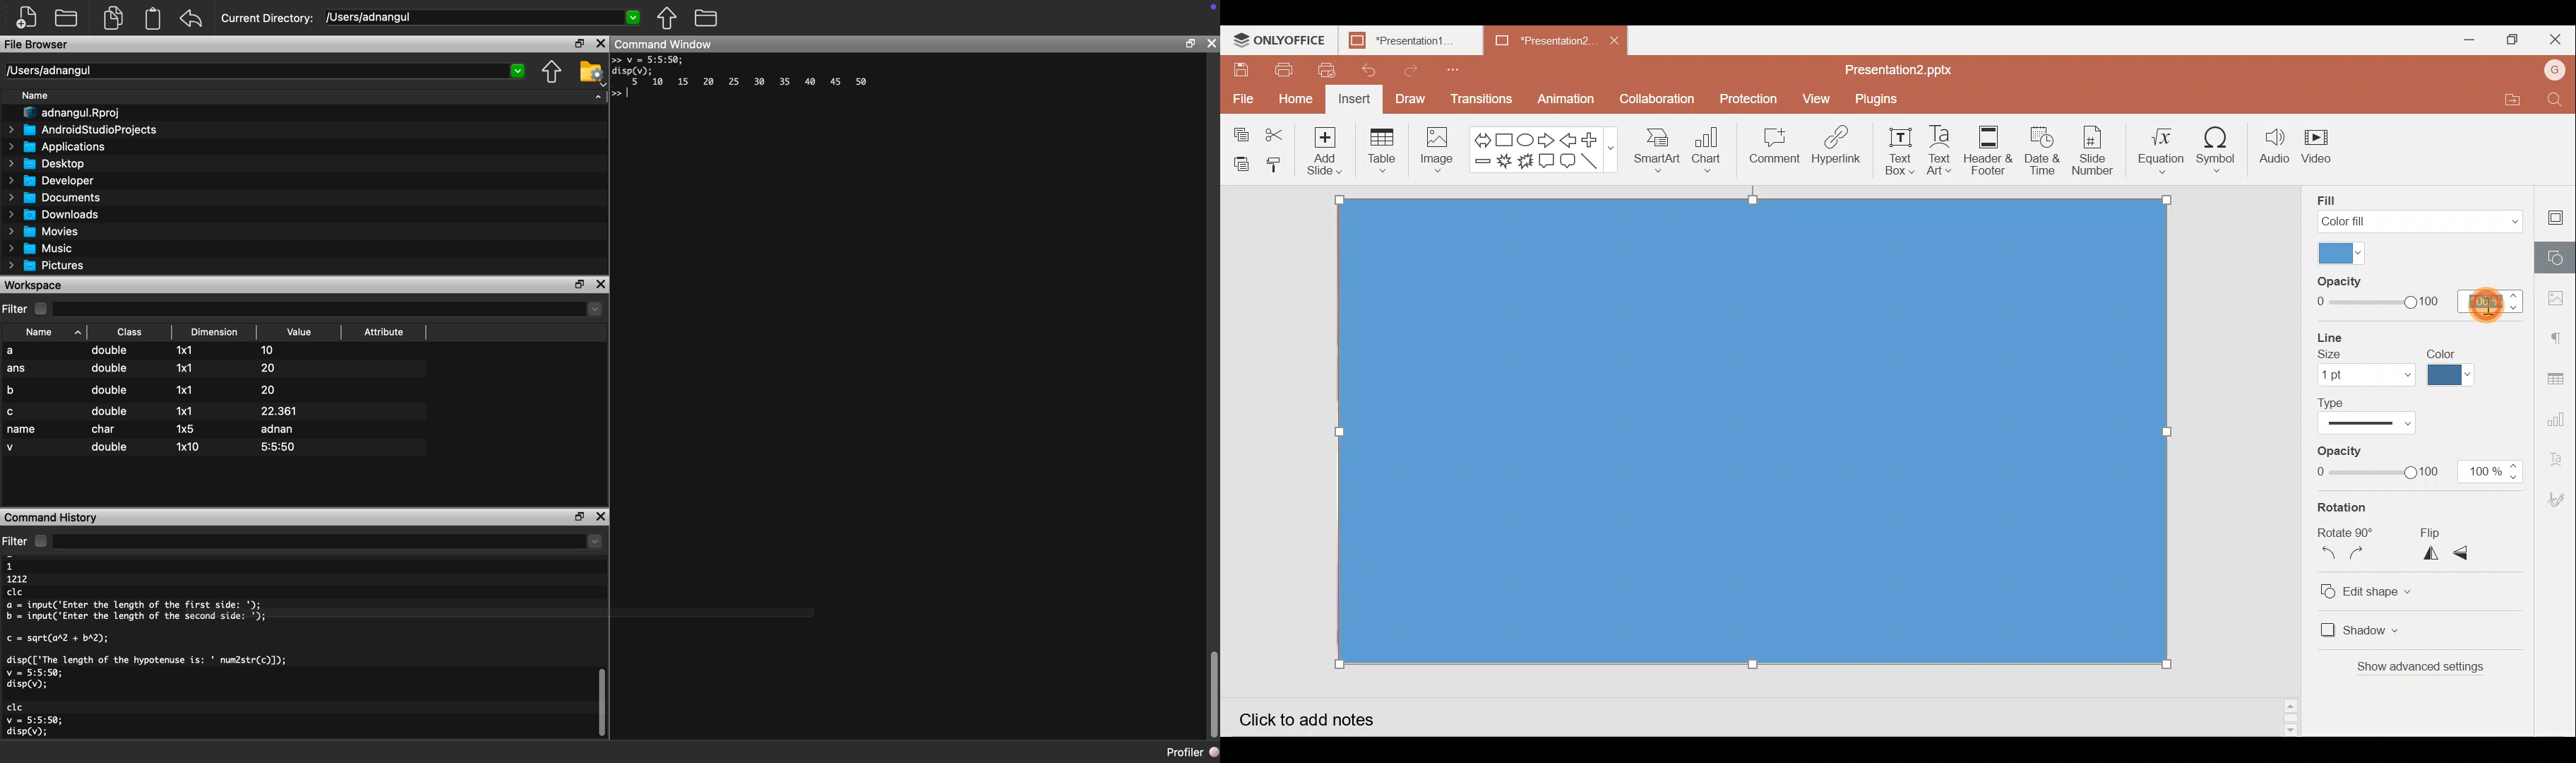 This screenshot has width=2576, height=784. What do you see at coordinates (1437, 150) in the screenshot?
I see `Image` at bounding box center [1437, 150].